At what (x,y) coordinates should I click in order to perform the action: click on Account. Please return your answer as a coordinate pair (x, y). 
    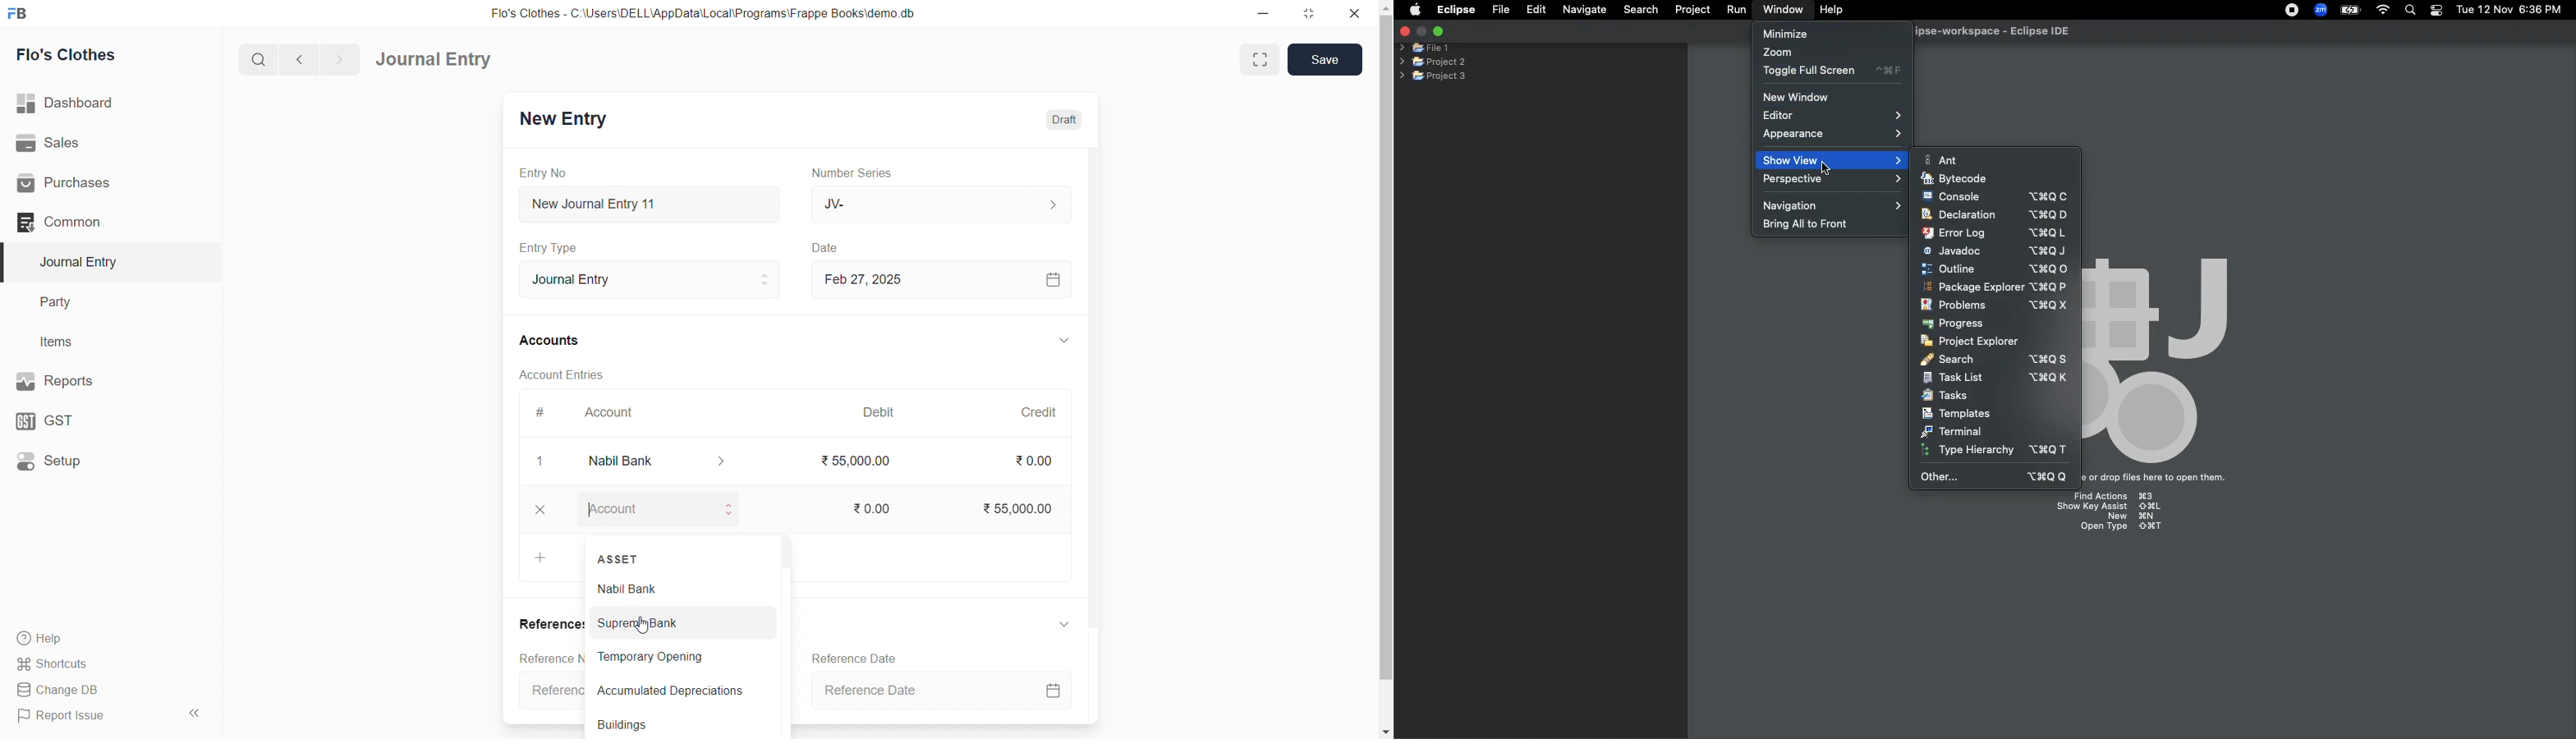
    Looking at the image, I should click on (667, 512).